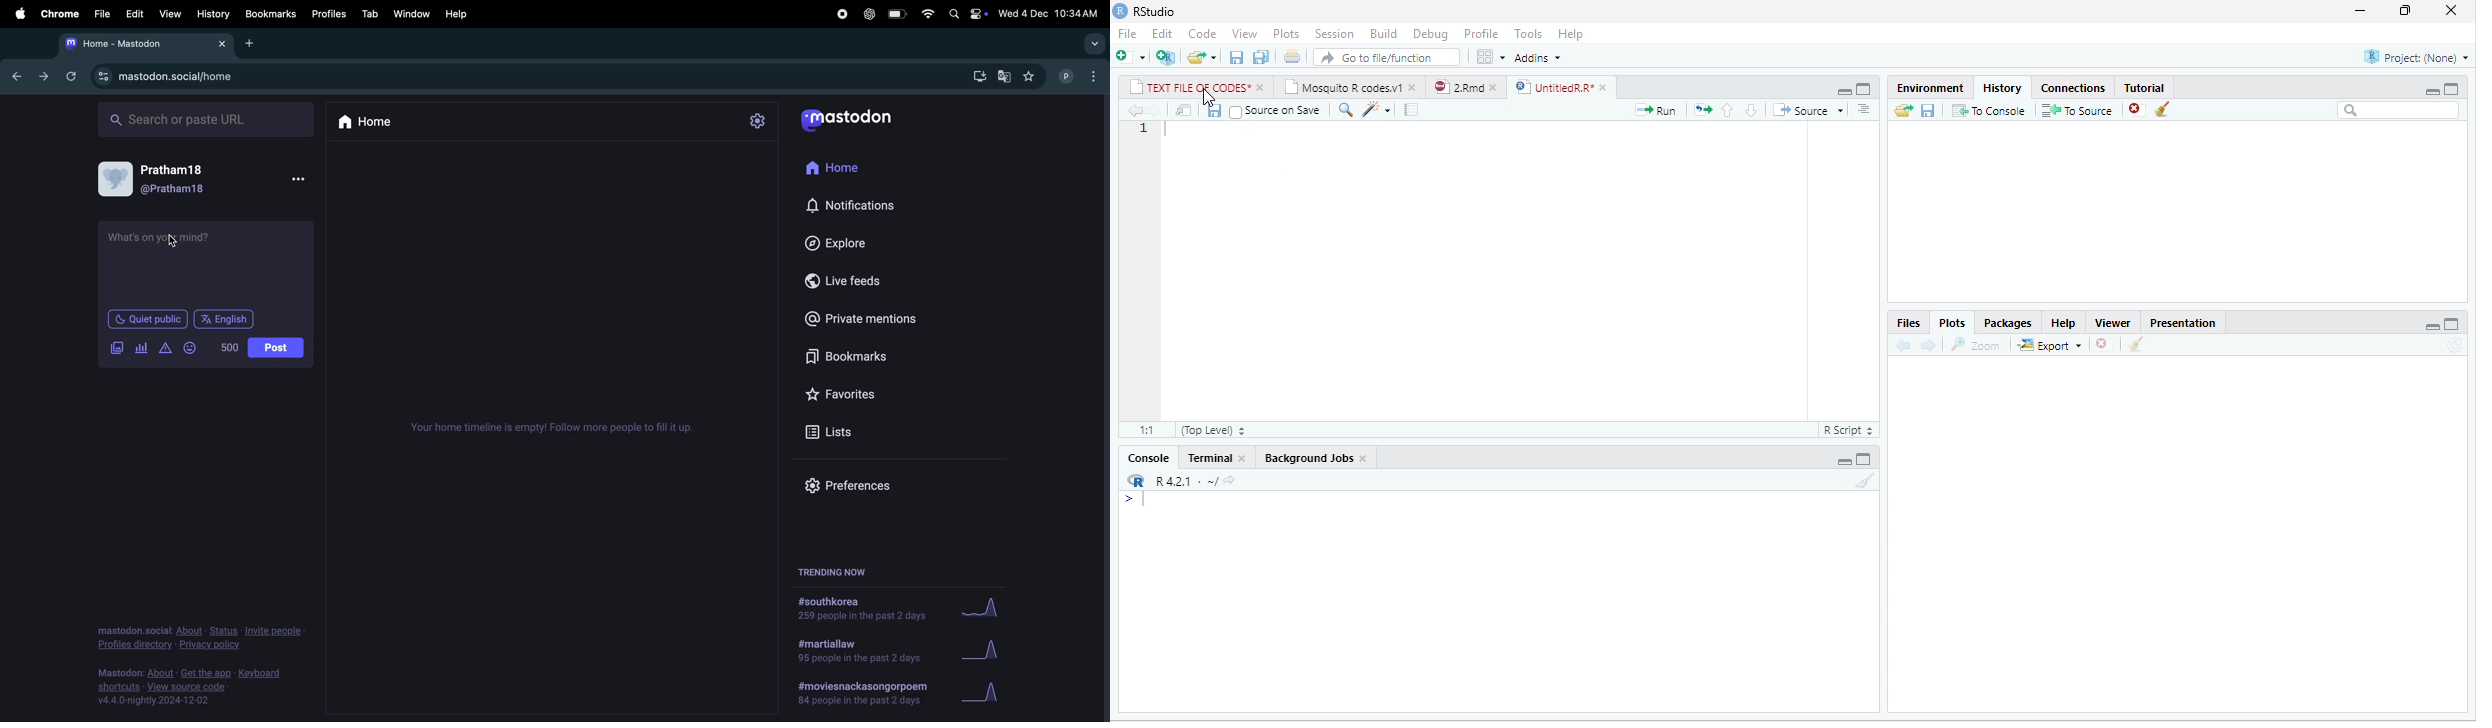 Image resolution: width=2492 pixels, height=728 pixels. Describe the element at coordinates (1293, 57) in the screenshot. I see `print` at that location.